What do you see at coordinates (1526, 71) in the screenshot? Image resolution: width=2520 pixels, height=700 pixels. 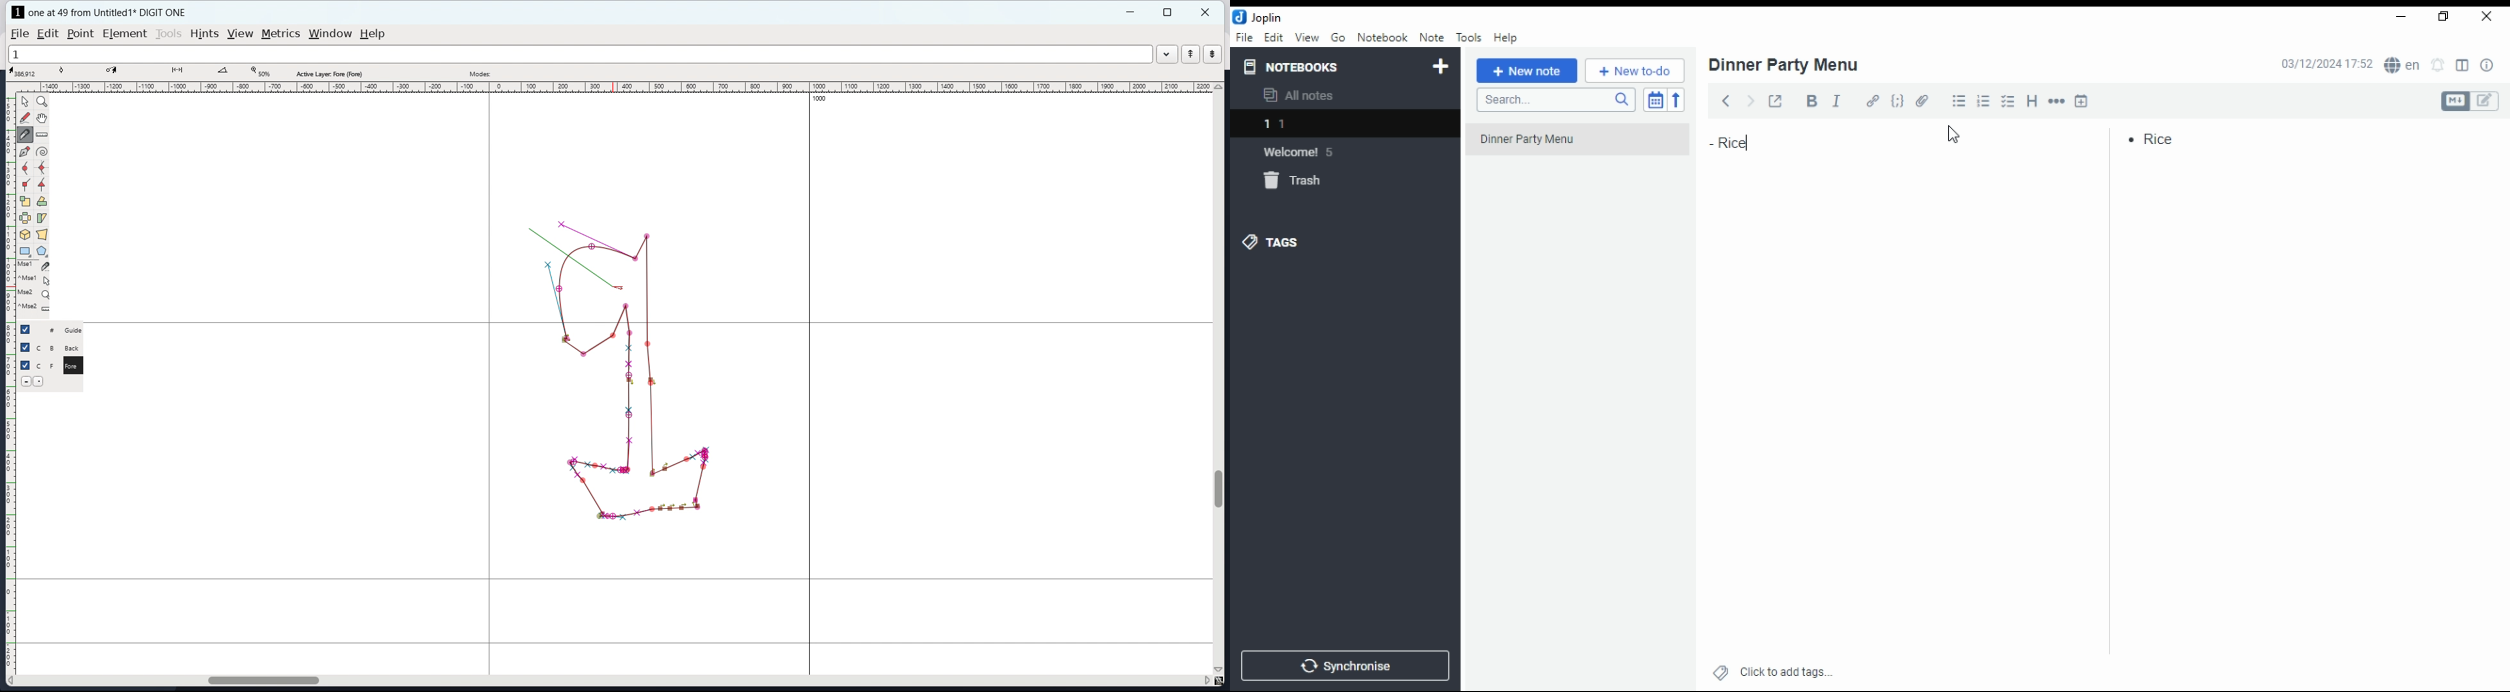 I see `new note` at bounding box center [1526, 71].